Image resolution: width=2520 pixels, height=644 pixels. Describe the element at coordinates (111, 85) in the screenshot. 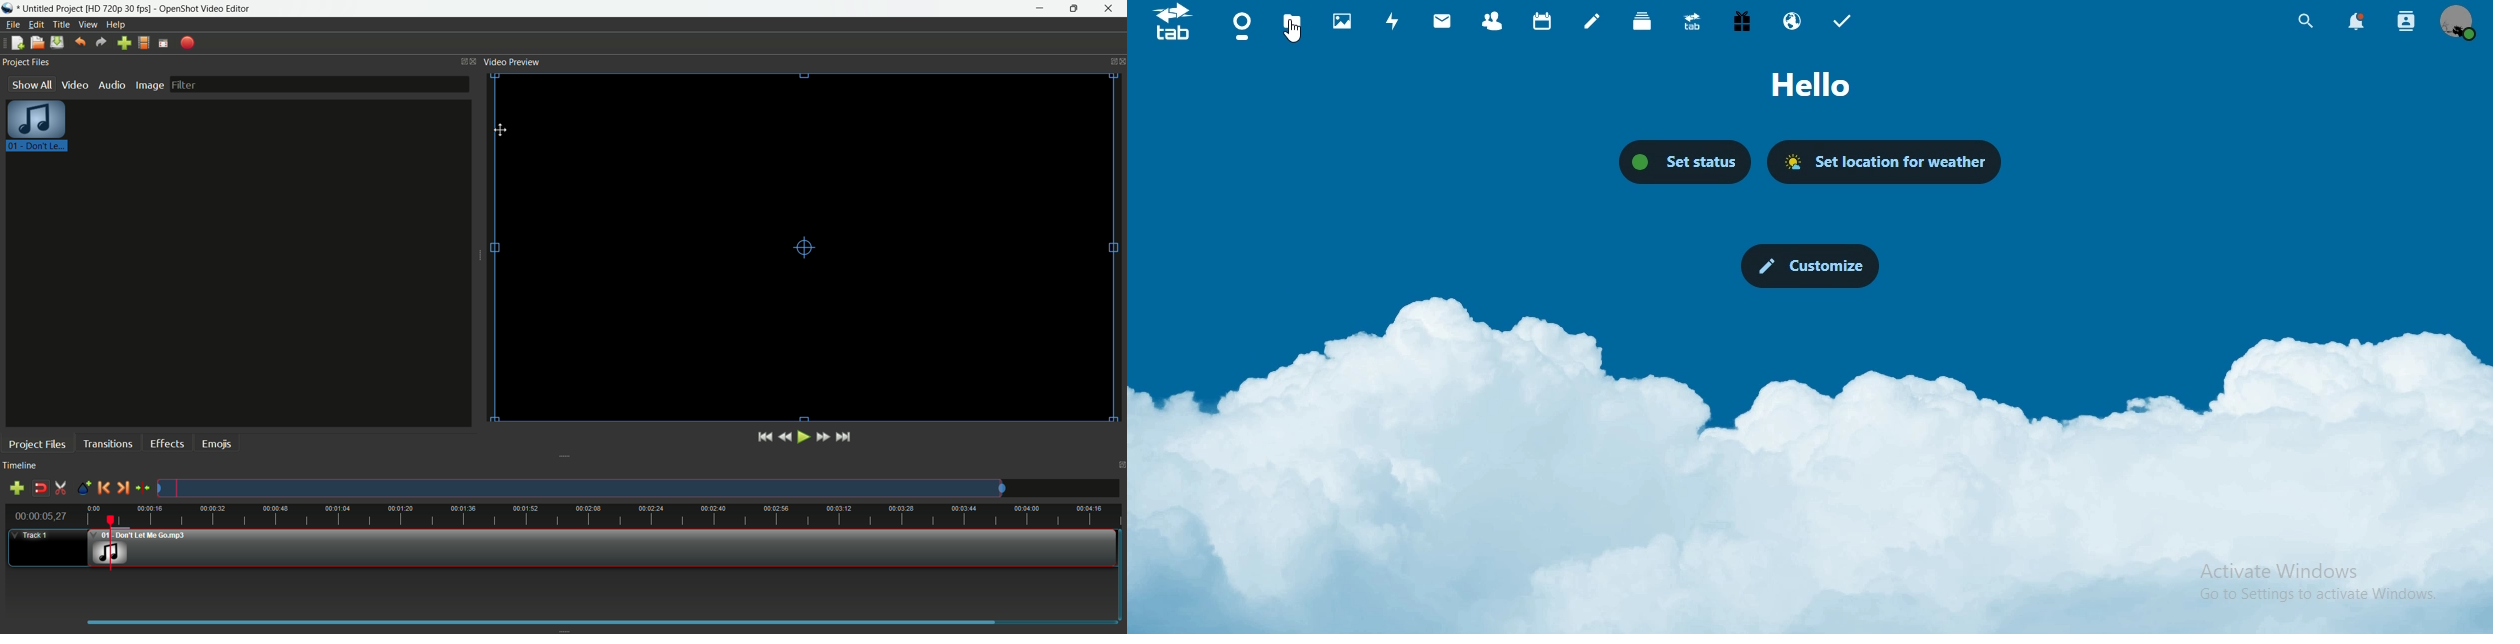

I see `audio` at that location.